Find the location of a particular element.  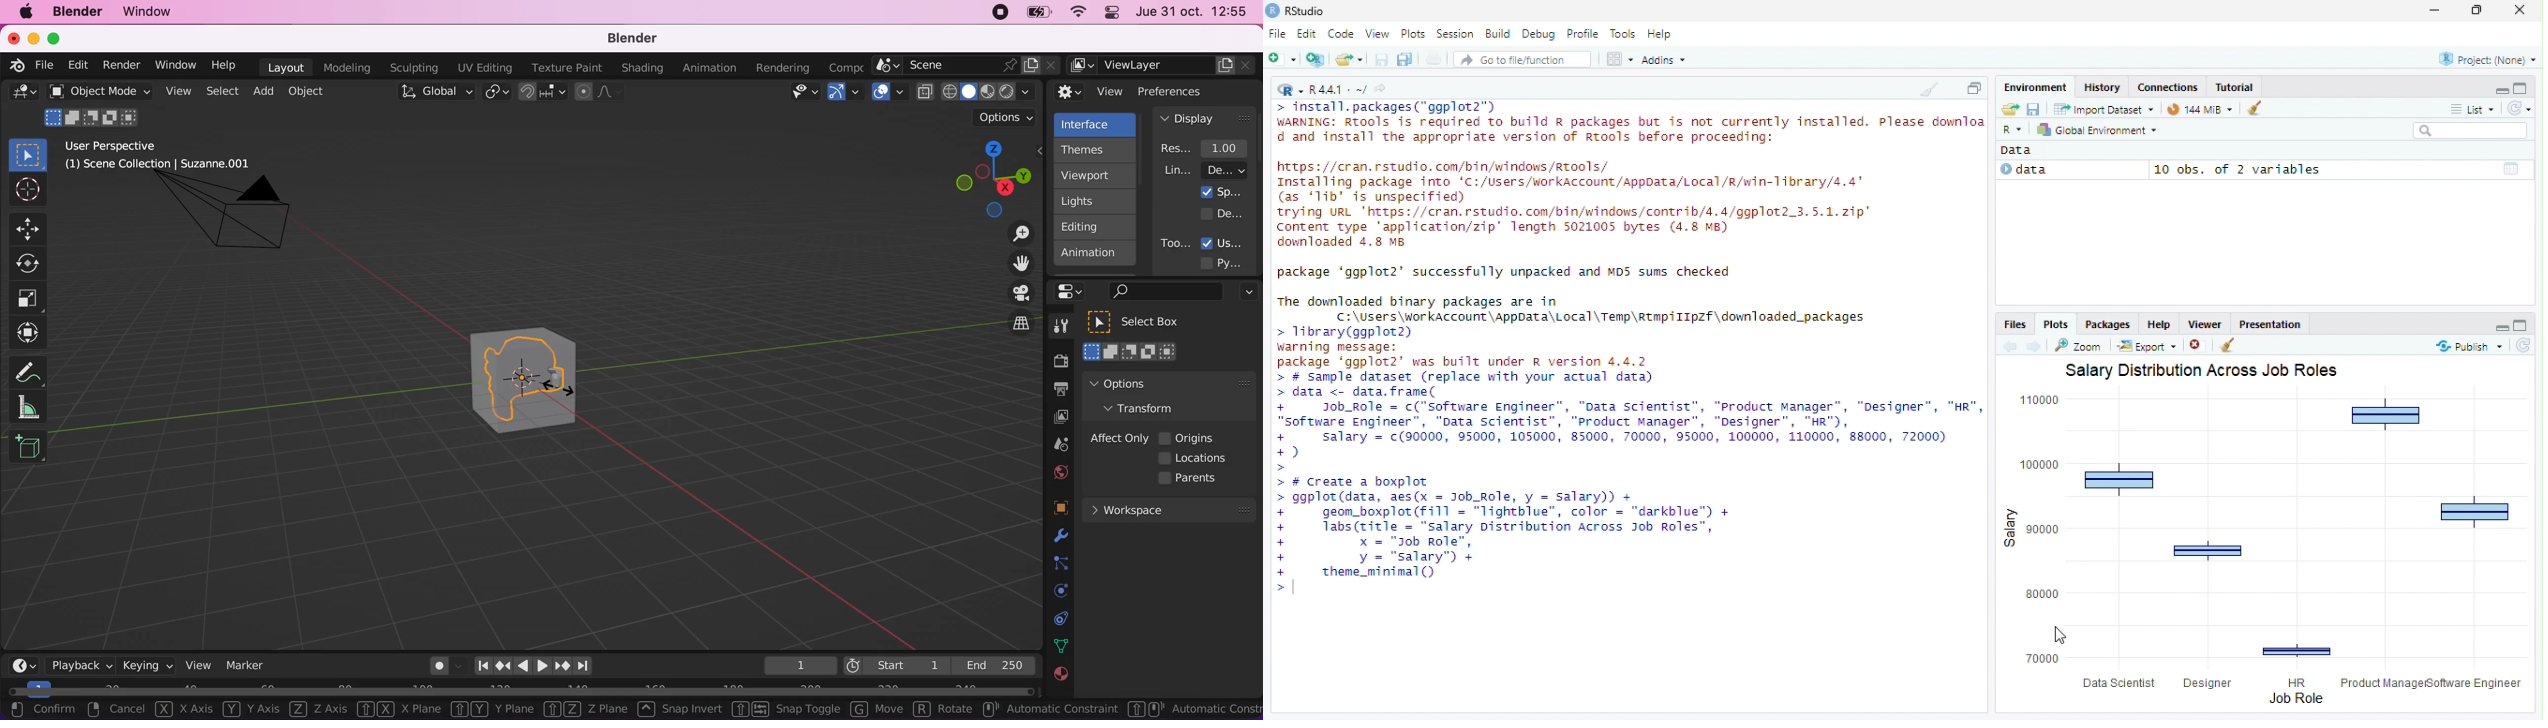

search is located at coordinates (1164, 292).